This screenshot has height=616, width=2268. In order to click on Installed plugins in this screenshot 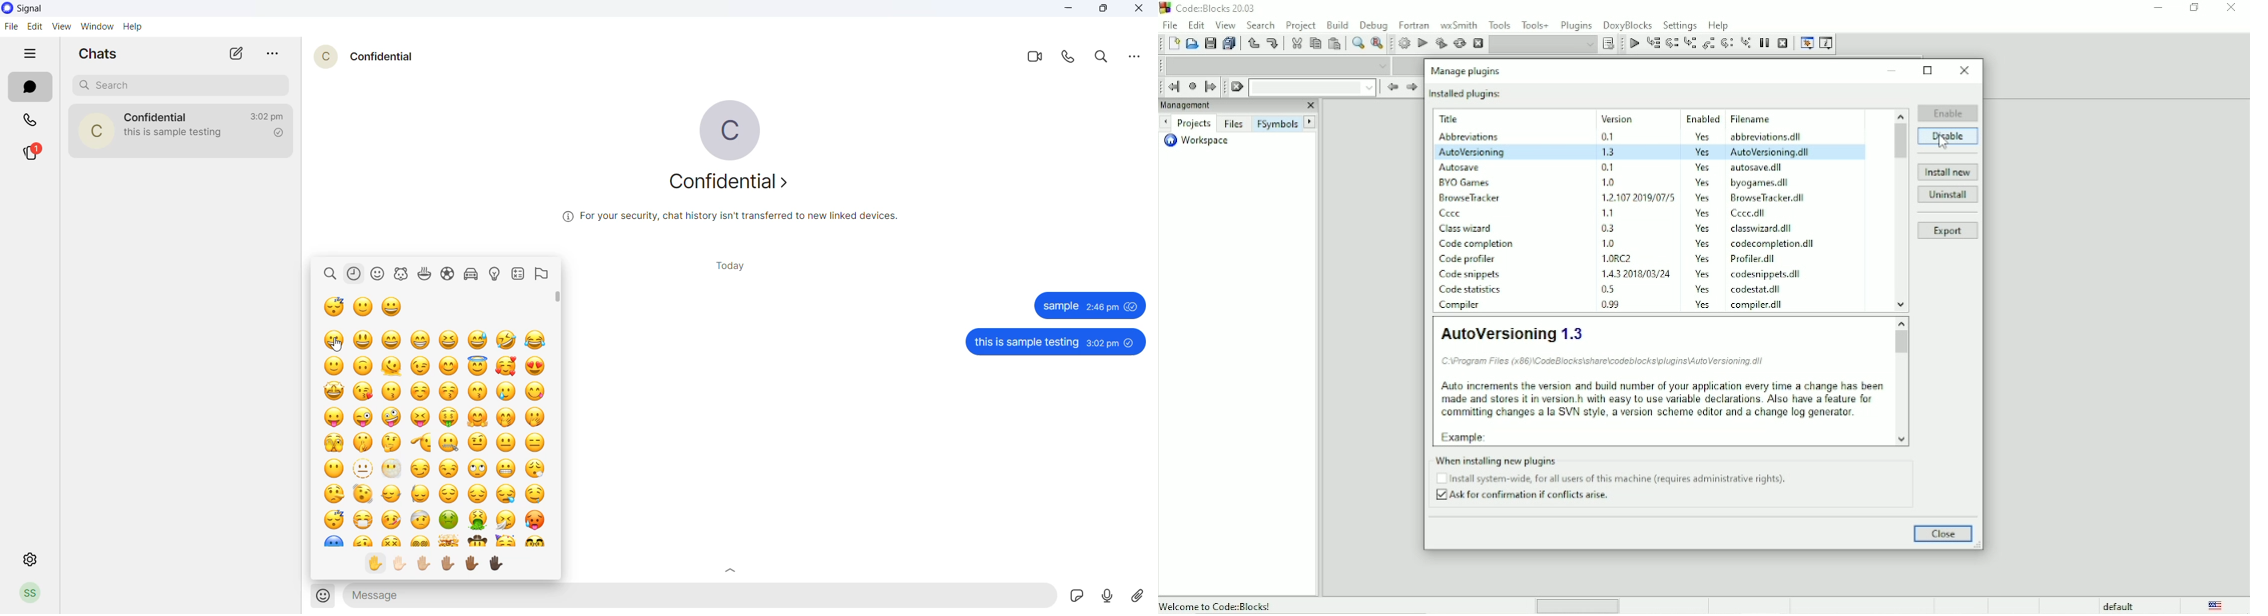, I will do `click(1465, 93)`.